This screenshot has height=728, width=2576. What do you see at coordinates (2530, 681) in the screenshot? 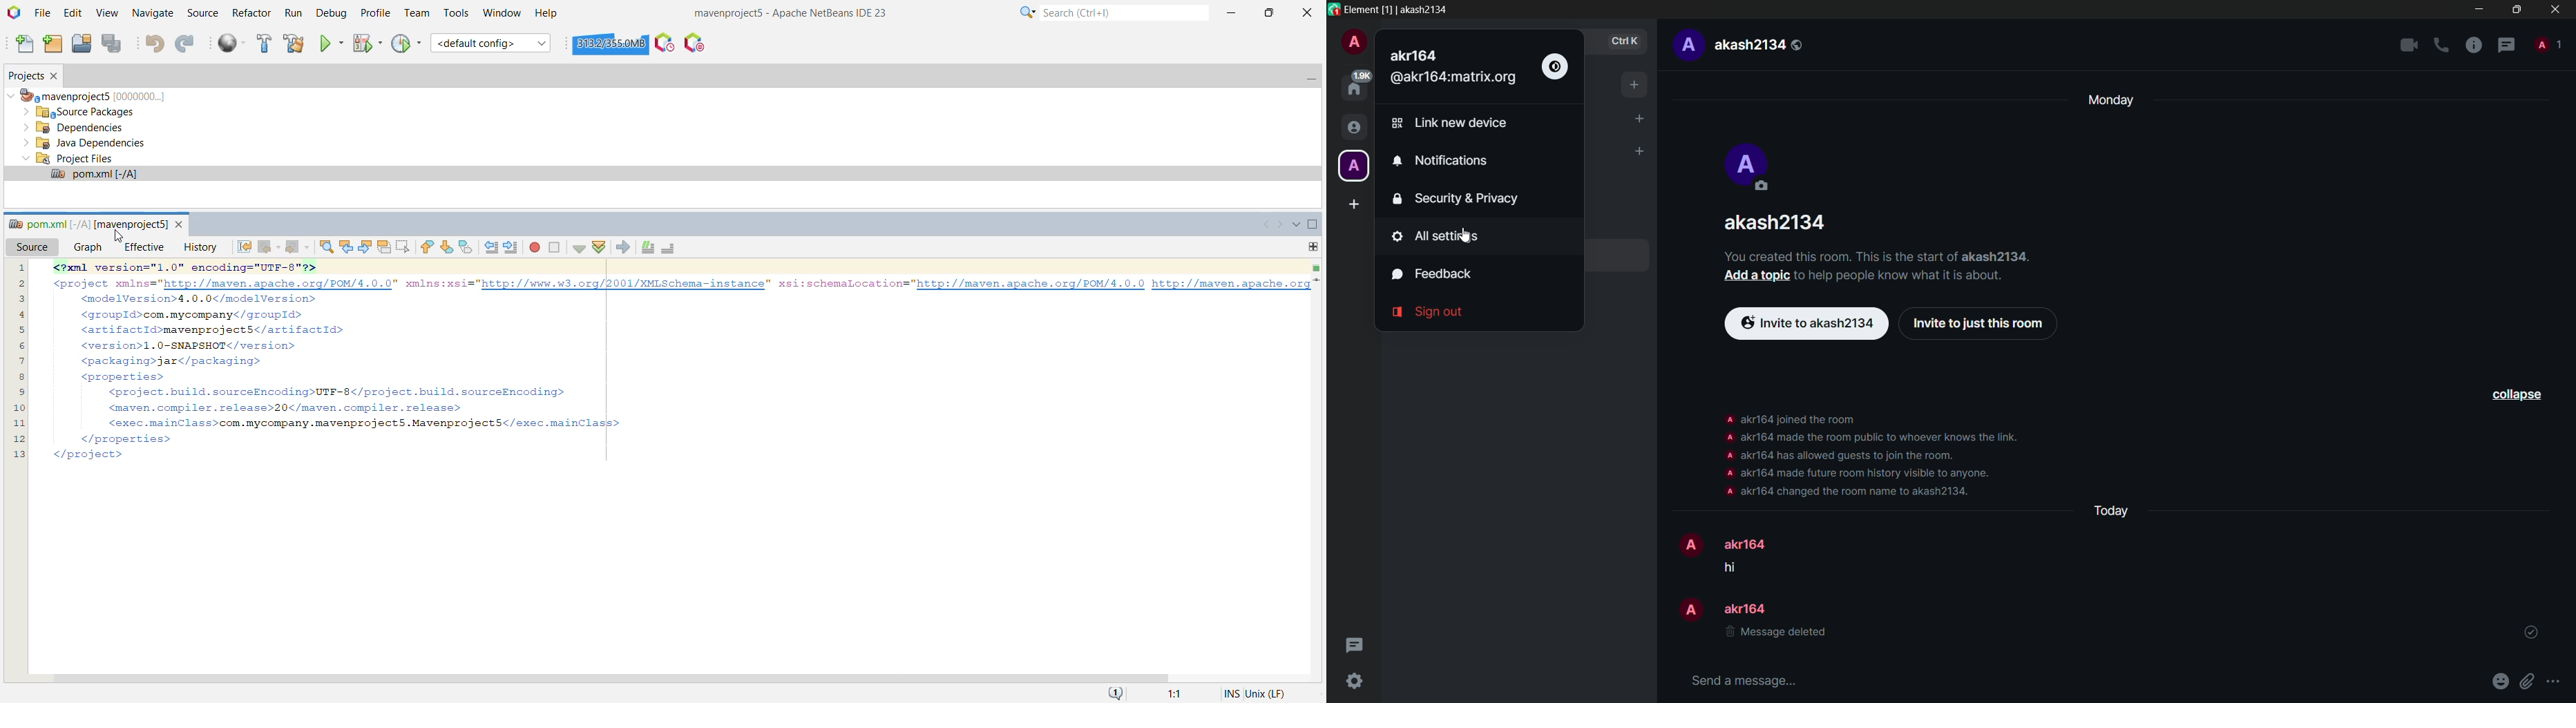
I see `attach` at bounding box center [2530, 681].